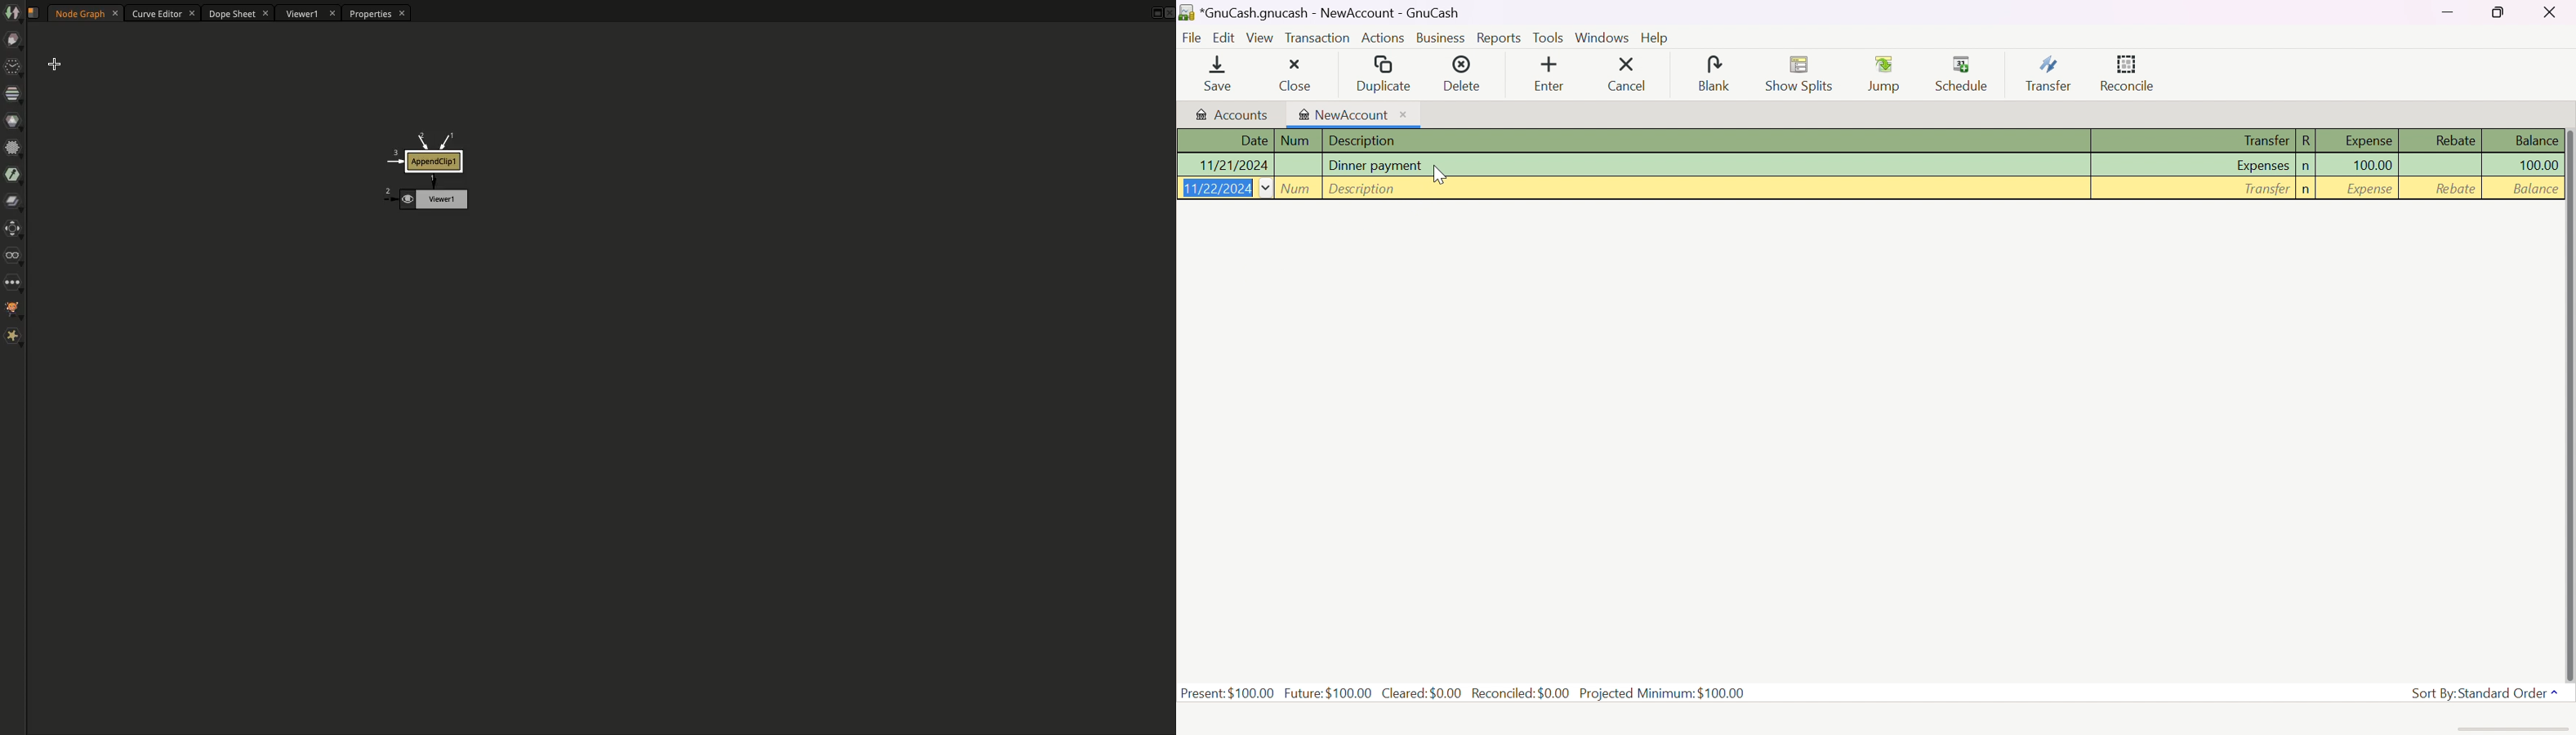 The height and width of the screenshot is (756, 2576). I want to click on Jump, so click(1886, 74).